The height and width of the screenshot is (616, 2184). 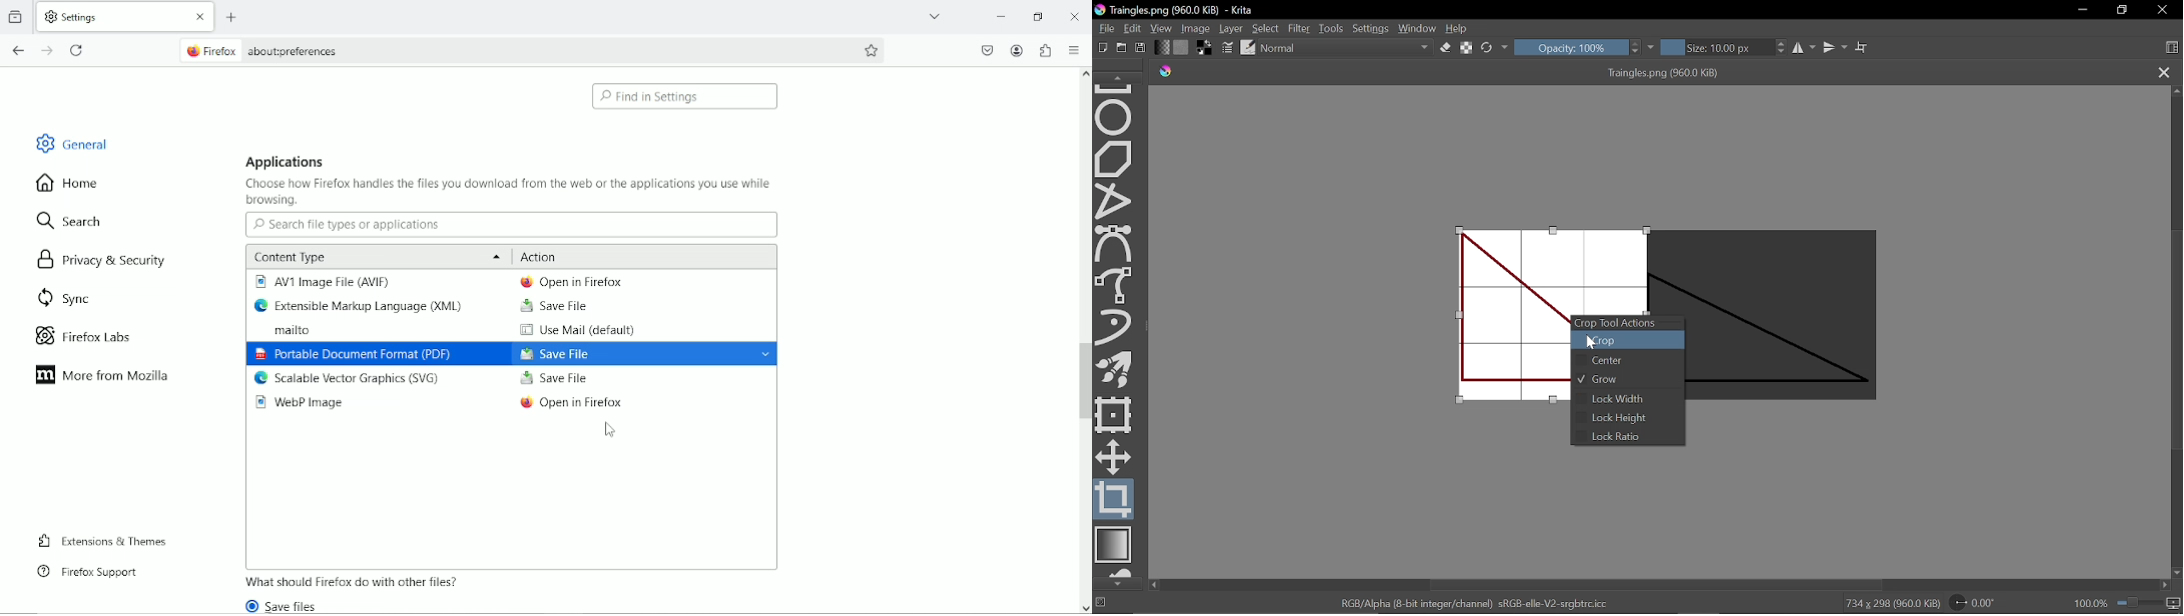 What do you see at coordinates (304, 403) in the screenshot?
I see `WebP Image` at bounding box center [304, 403].